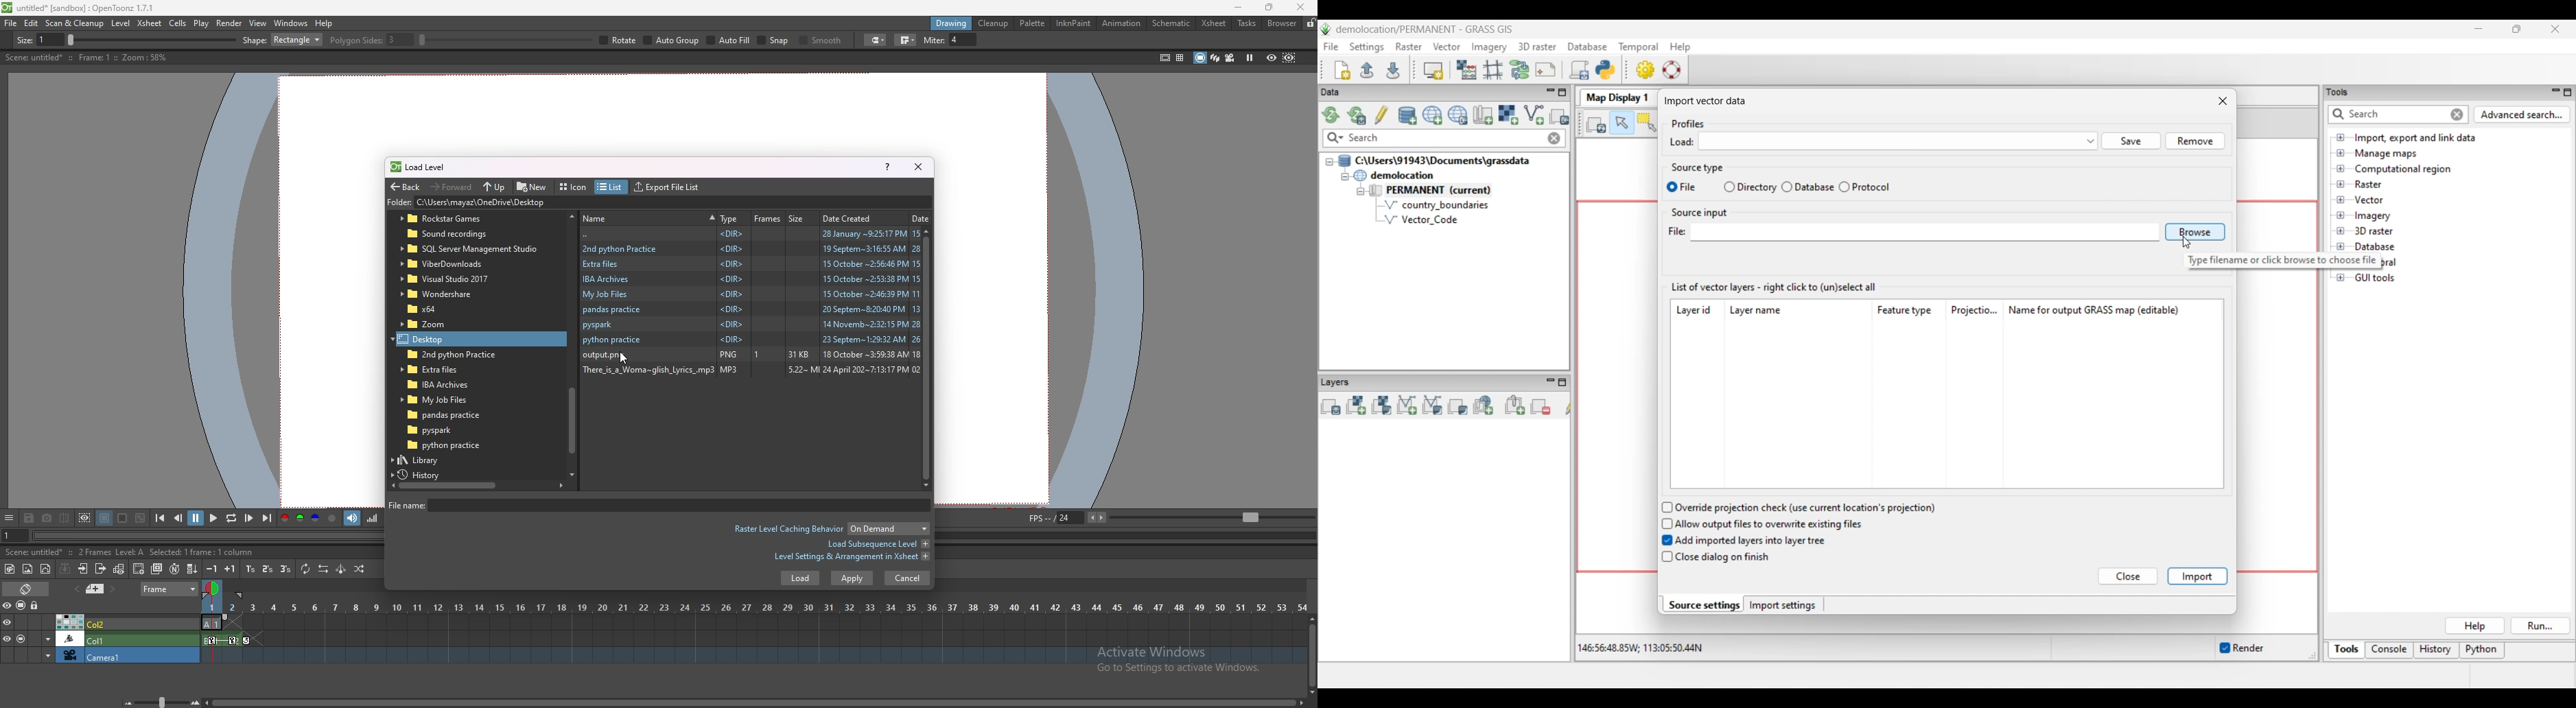  I want to click on goto frame, so click(15, 536).